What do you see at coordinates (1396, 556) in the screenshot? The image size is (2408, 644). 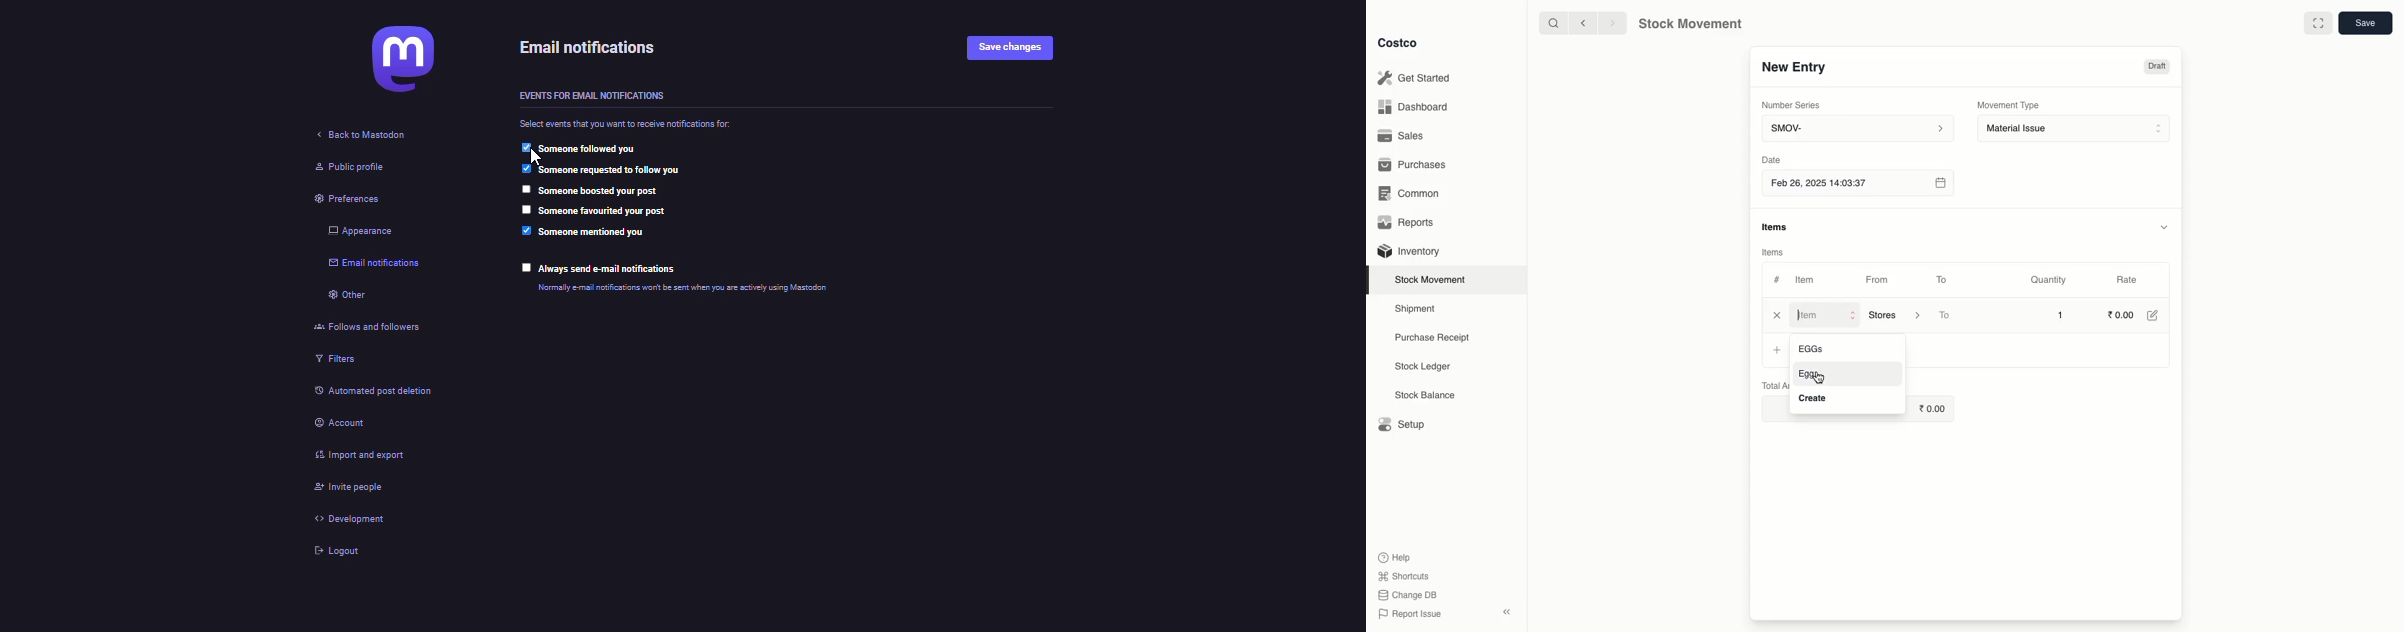 I see `Help` at bounding box center [1396, 556].